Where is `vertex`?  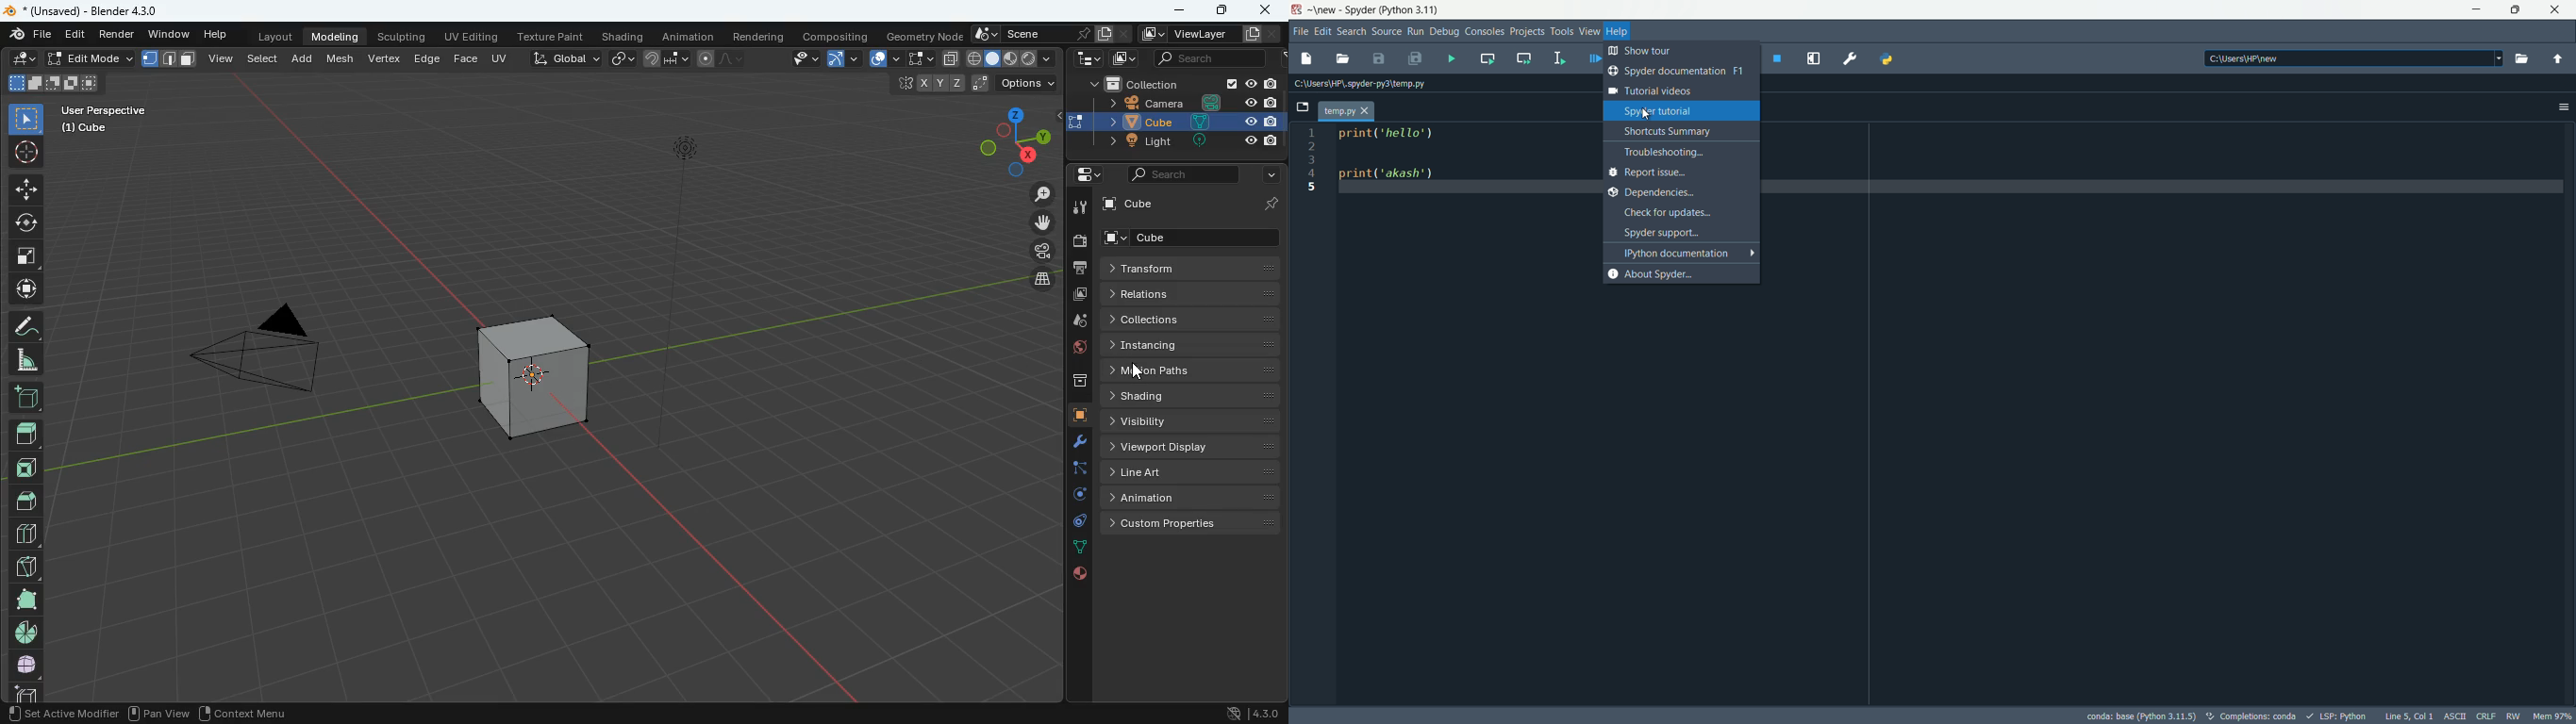 vertex is located at coordinates (384, 58).